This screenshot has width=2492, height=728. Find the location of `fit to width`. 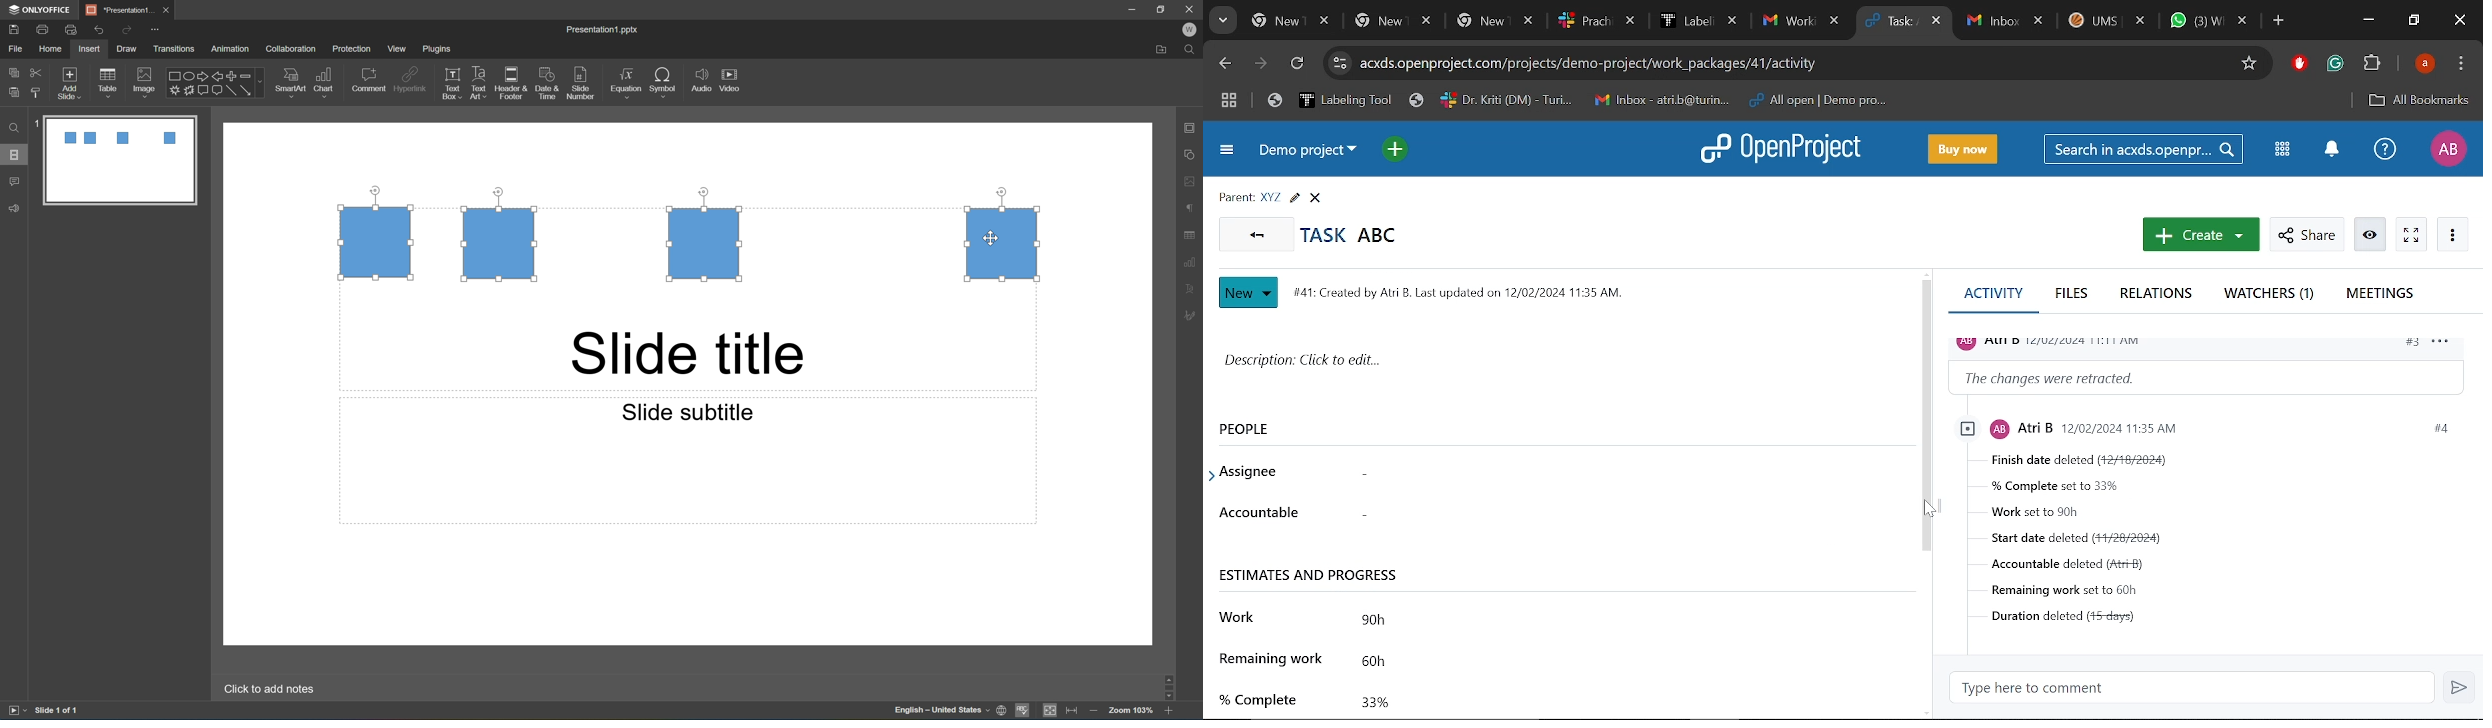

fit to width is located at coordinates (1072, 712).